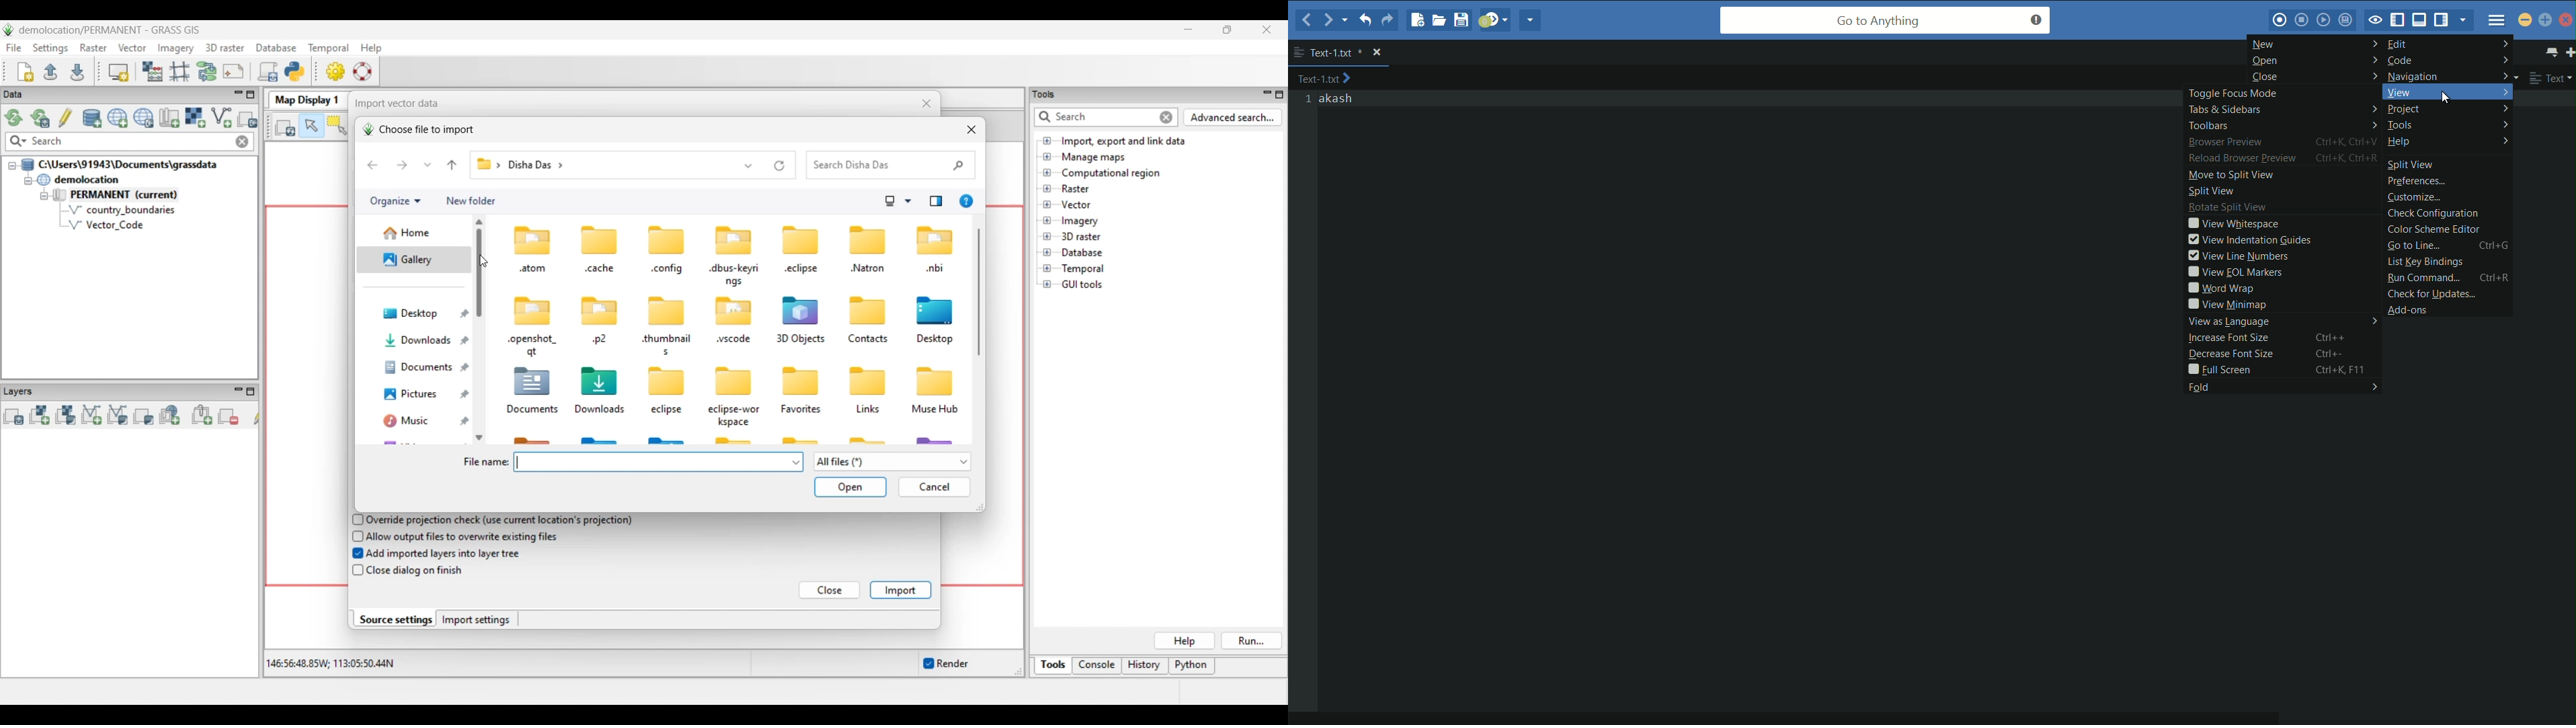  Describe the element at coordinates (2422, 19) in the screenshot. I see `show/hide bottom panel` at that location.